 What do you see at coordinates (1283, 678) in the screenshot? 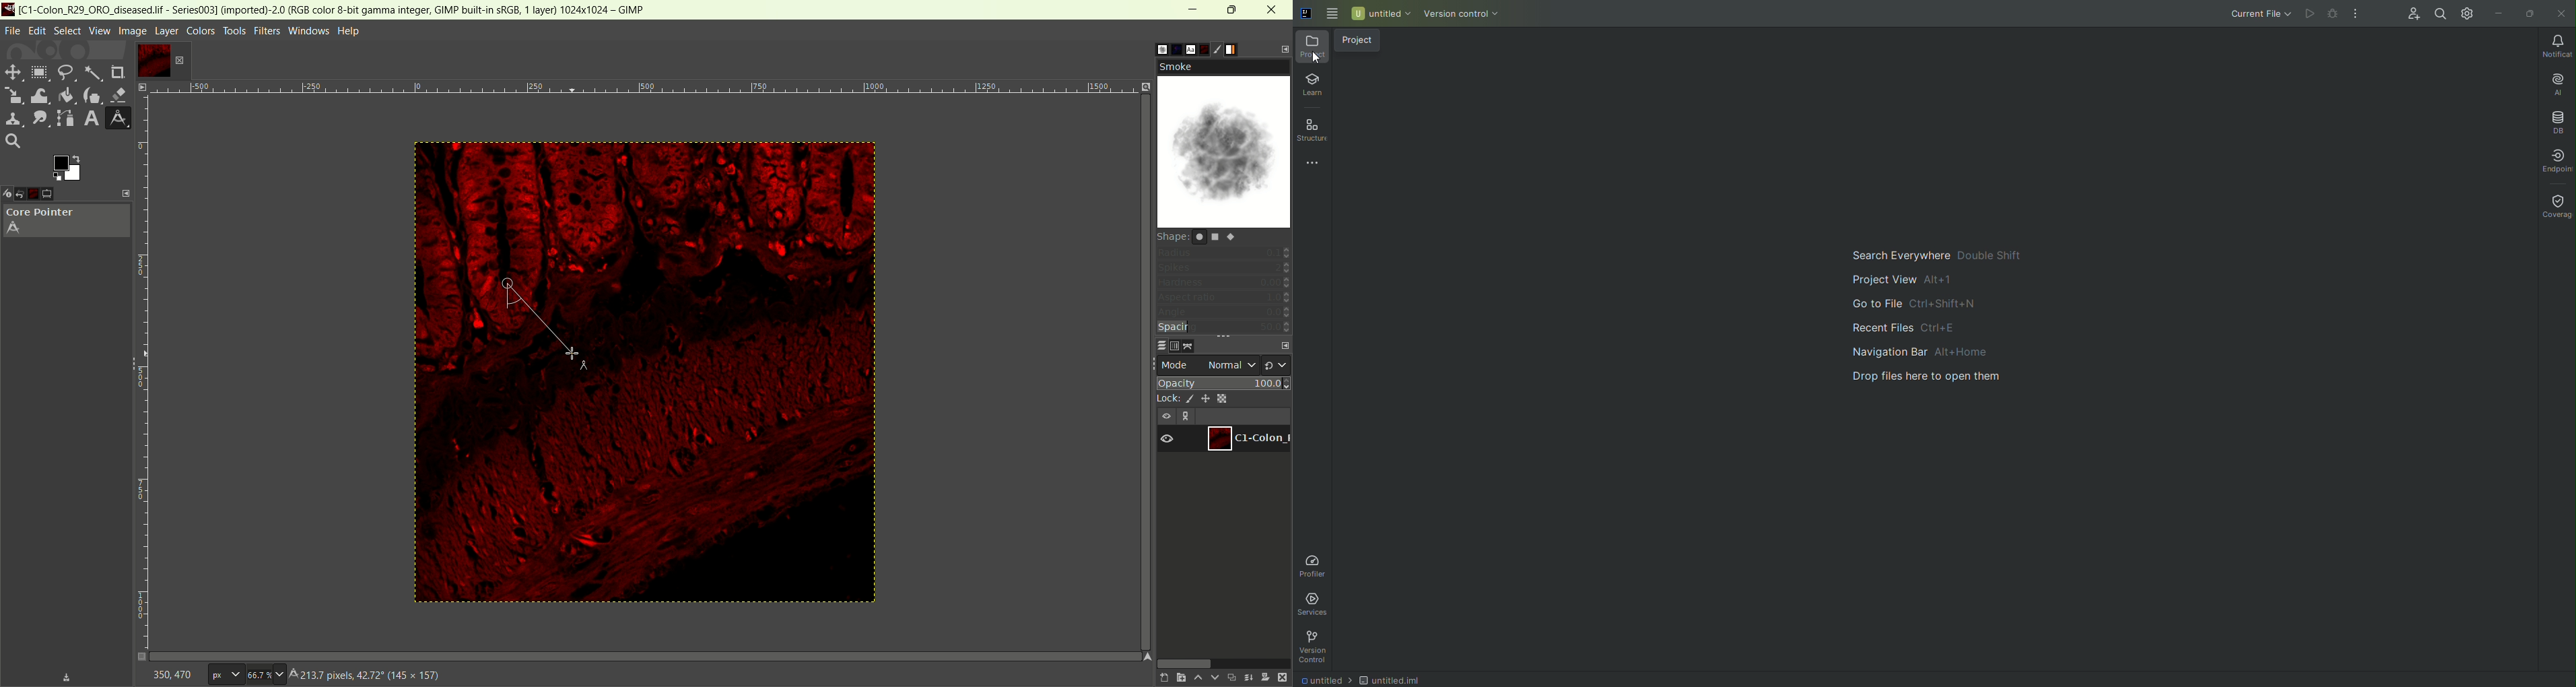
I see `delete layer` at bounding box center [1283, 678].